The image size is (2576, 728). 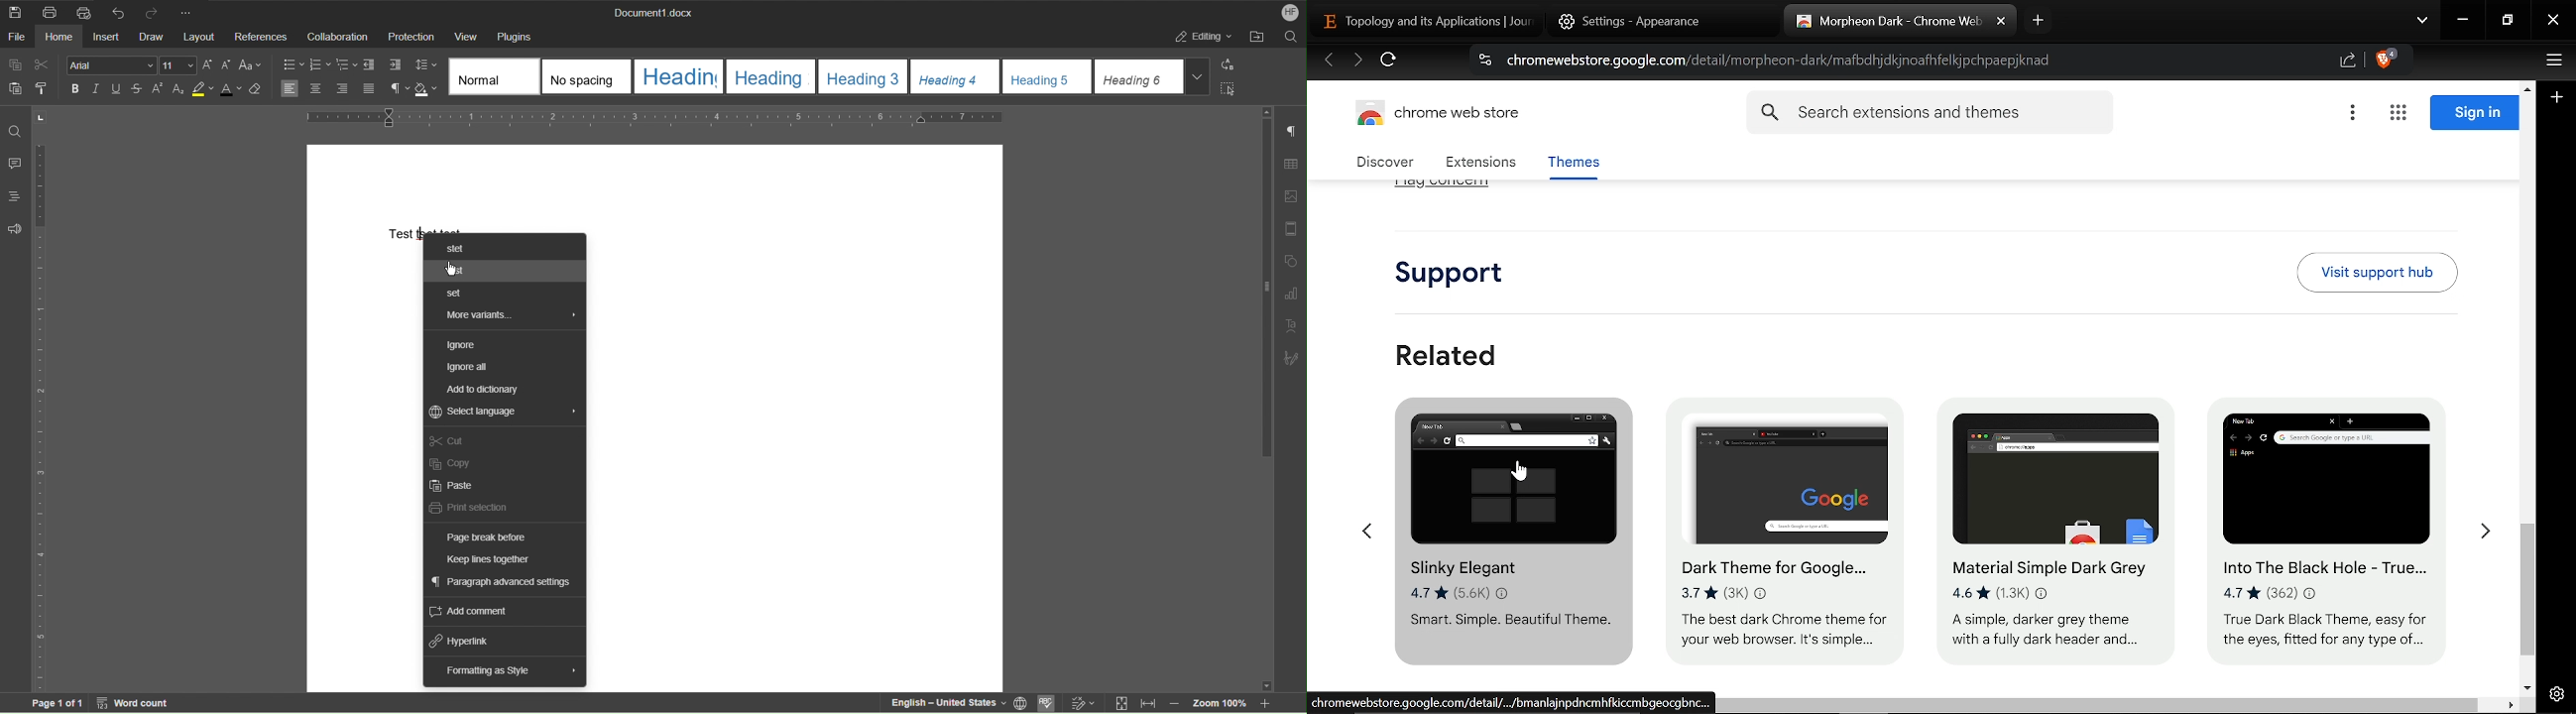 What do you see at coordinates (230, 90) in the screenshot?
I see `Text Color` at bounding box center [230, 90].